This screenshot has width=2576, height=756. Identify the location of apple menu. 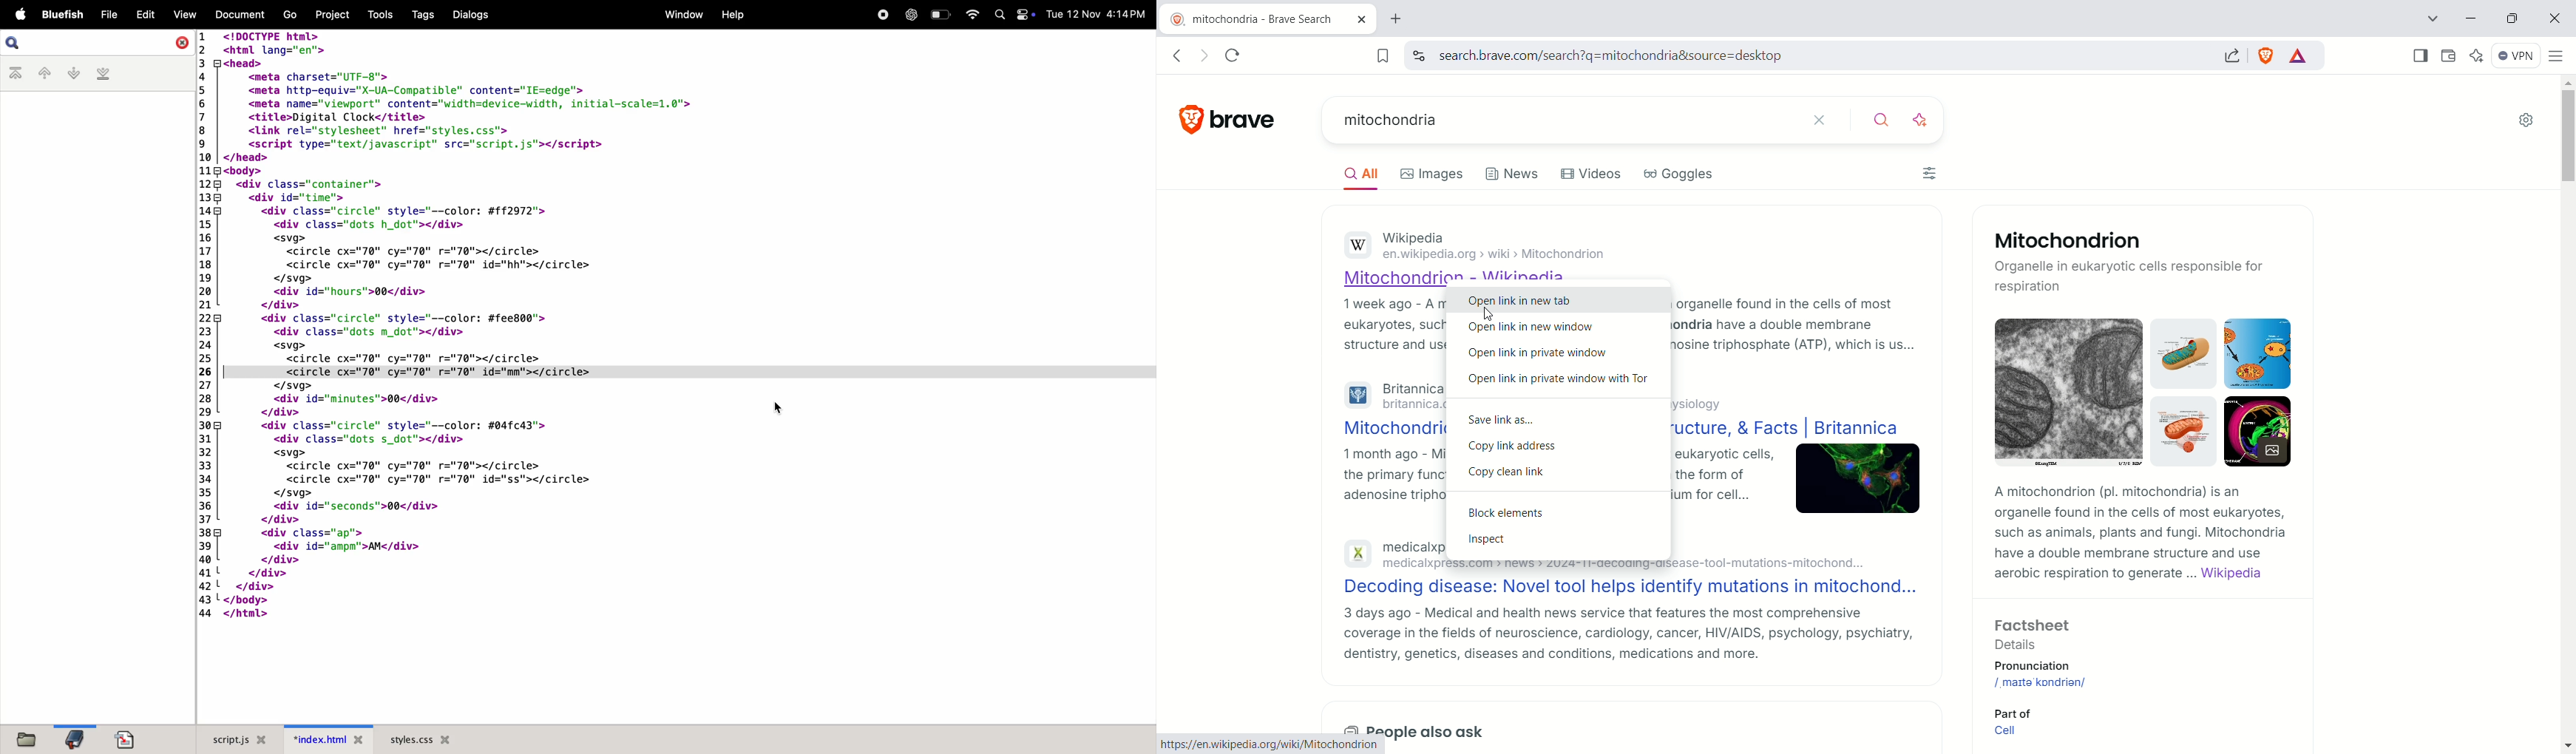
(17, 15).